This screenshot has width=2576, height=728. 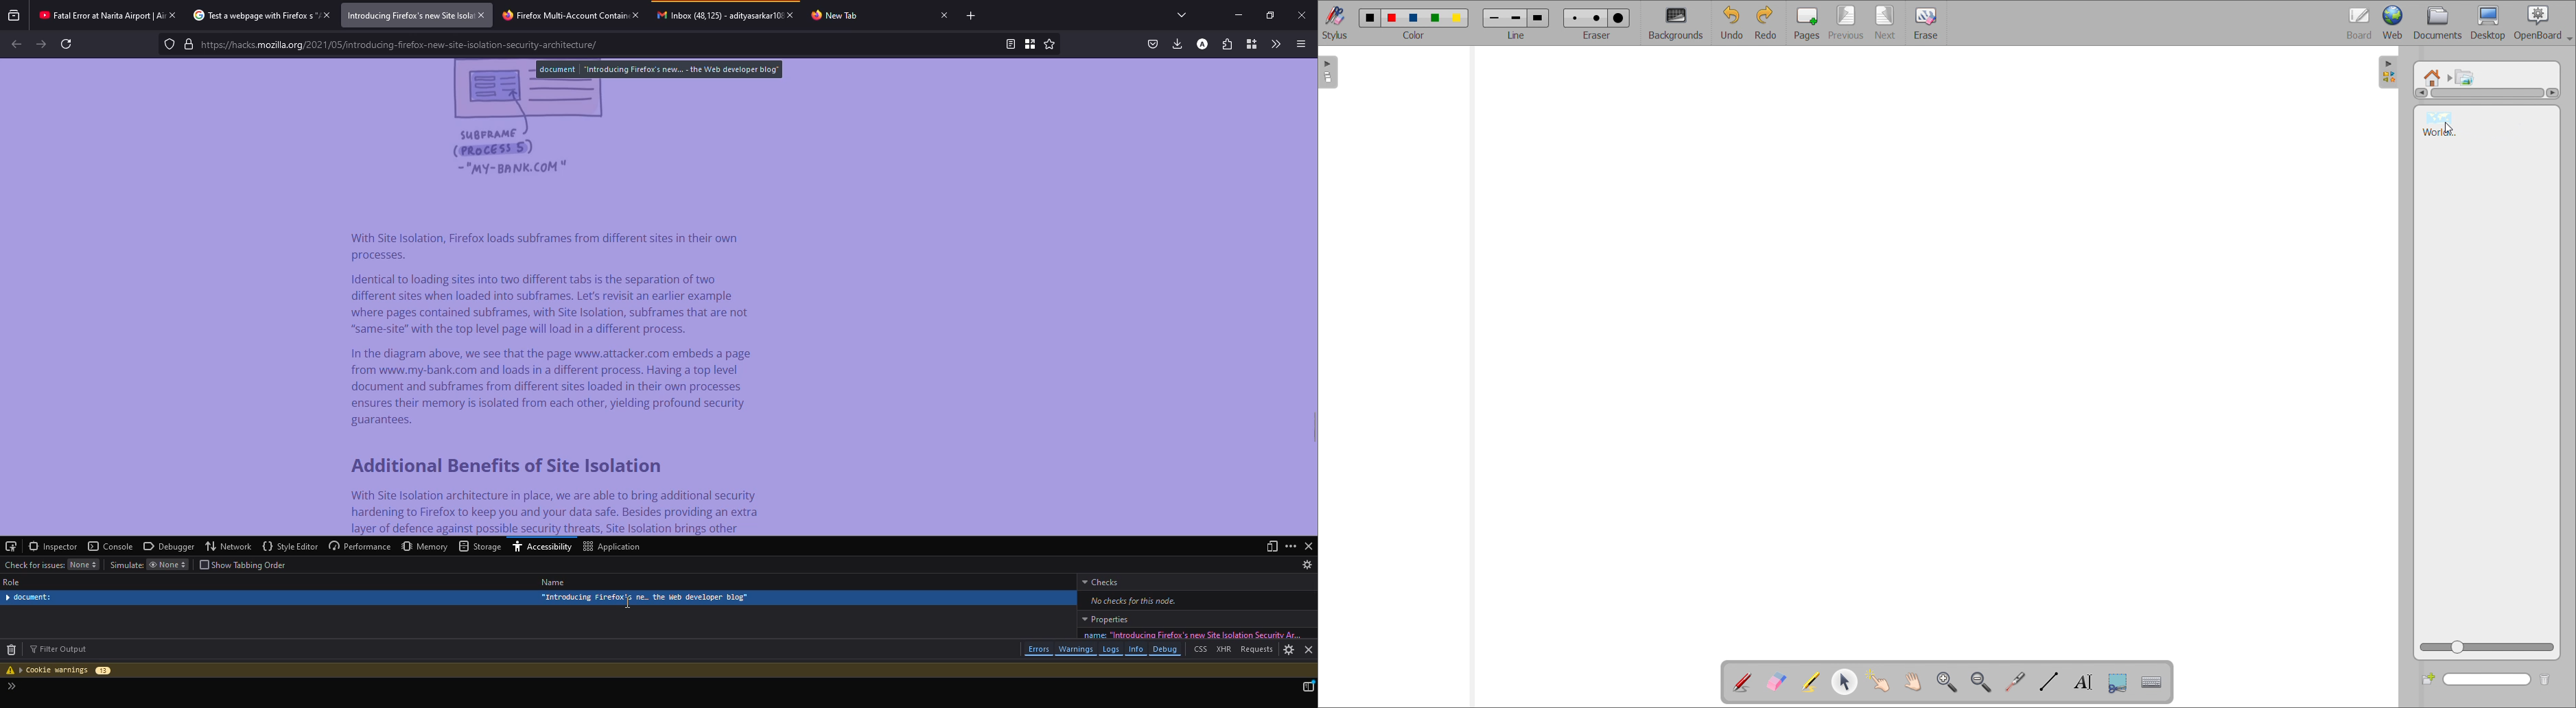 What do you see at coordinates (1137, 649) in the screenshot?
I see `info` at bounding box center [1137, 649].